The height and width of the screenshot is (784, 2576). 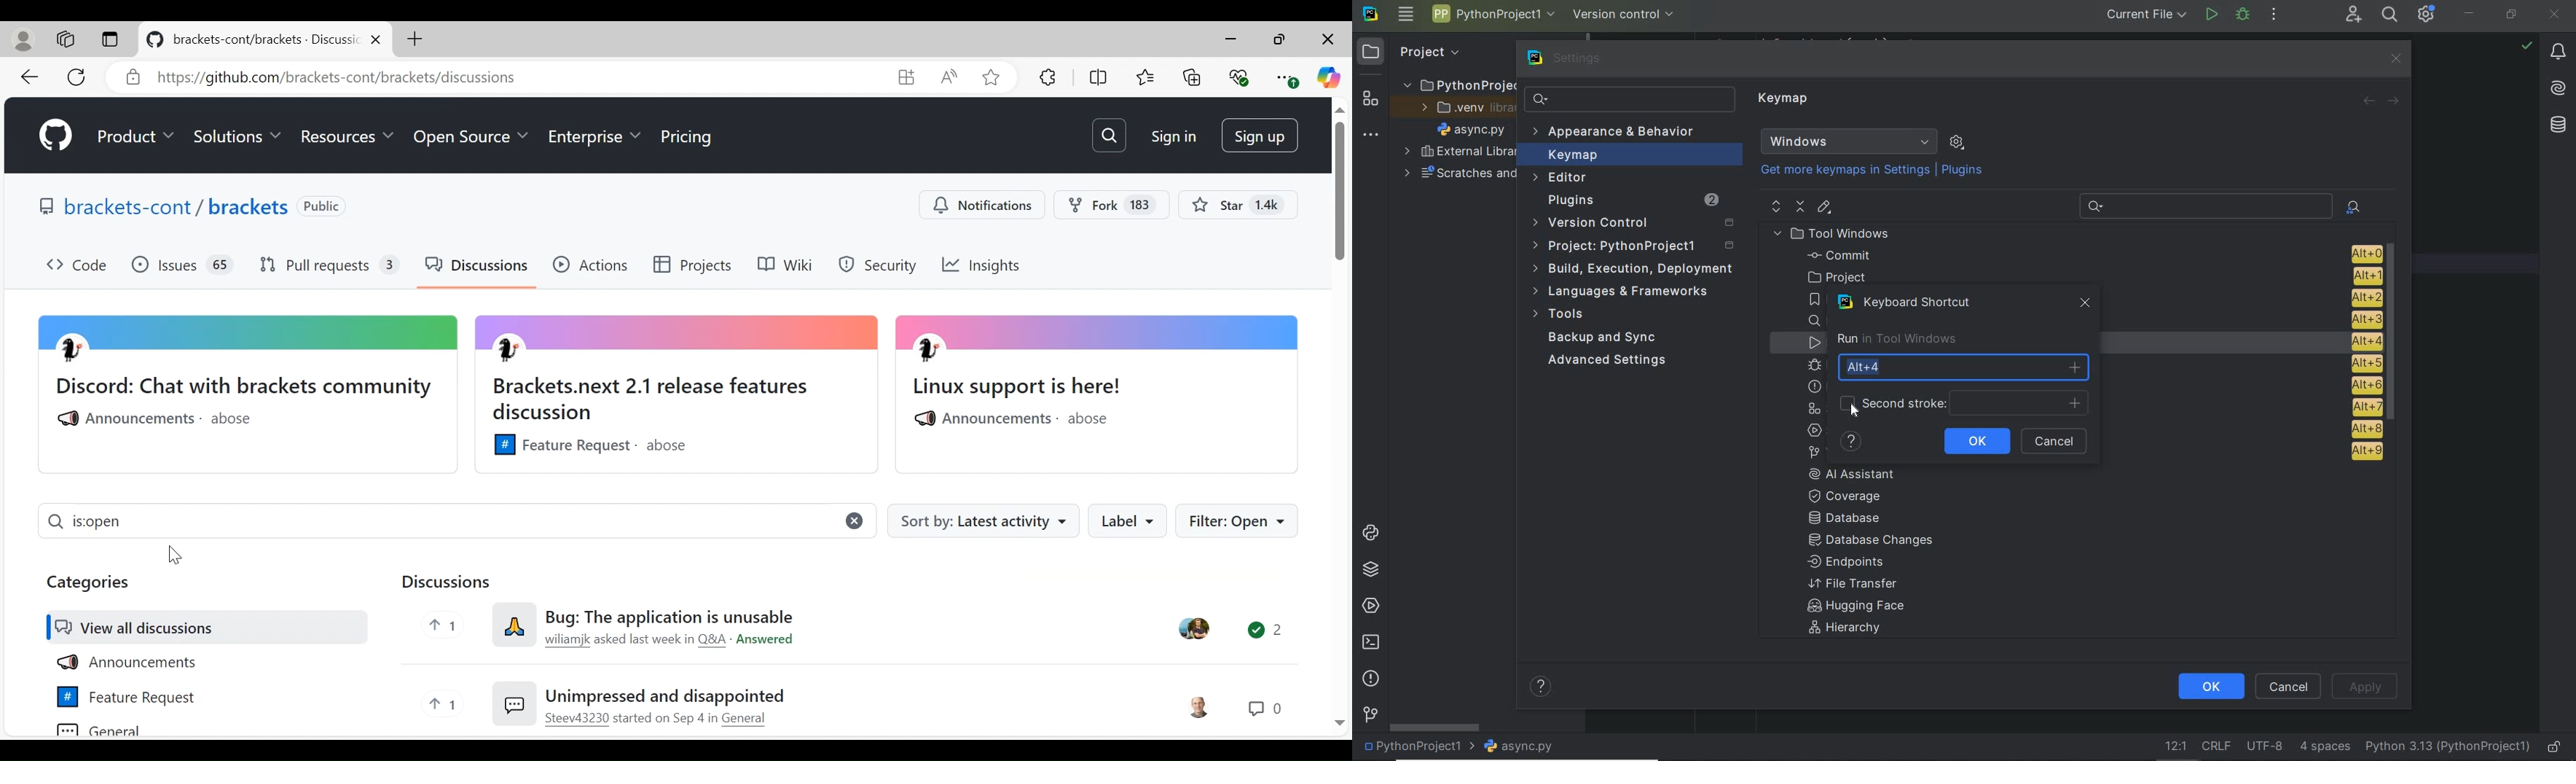 I want to click on Feature Request, so click(x=202, y=696).